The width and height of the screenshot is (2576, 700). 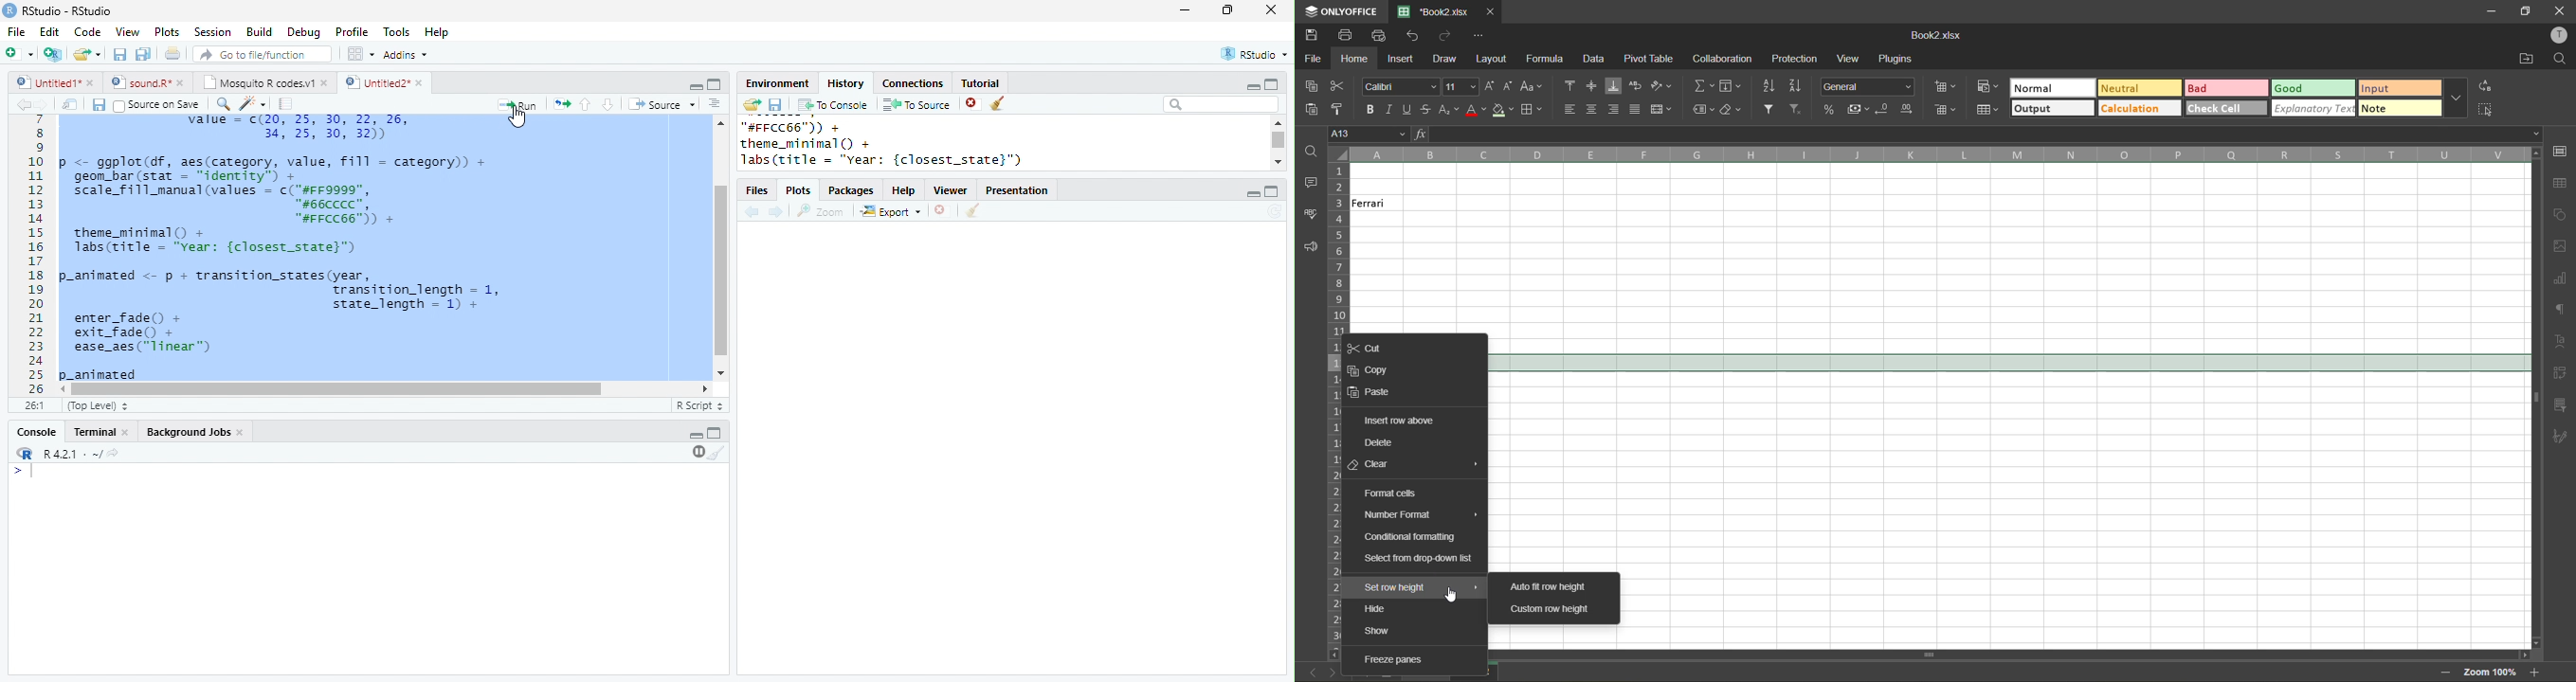 What do you see at coordinates (93, 84) in the screenshot?
I see `close` at bounding box center [93, 84].